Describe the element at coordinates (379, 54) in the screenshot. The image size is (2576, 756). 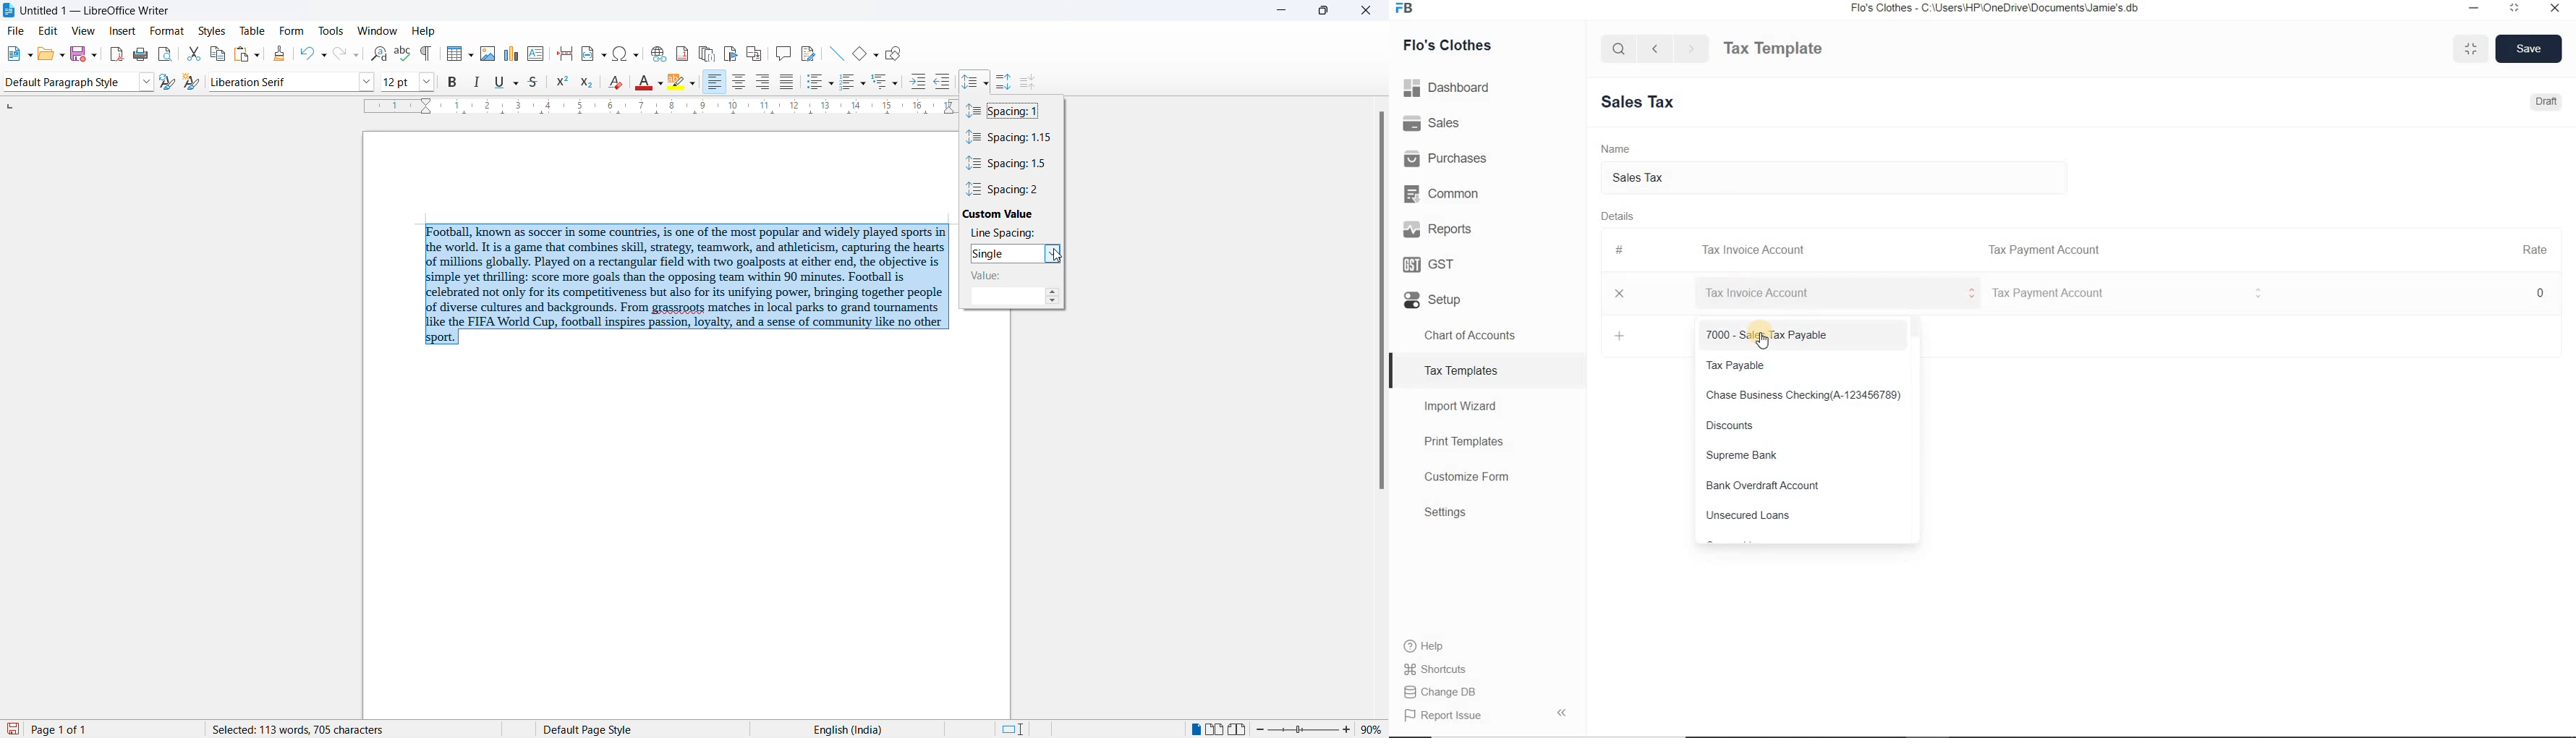
I see `find and replace` at that location.